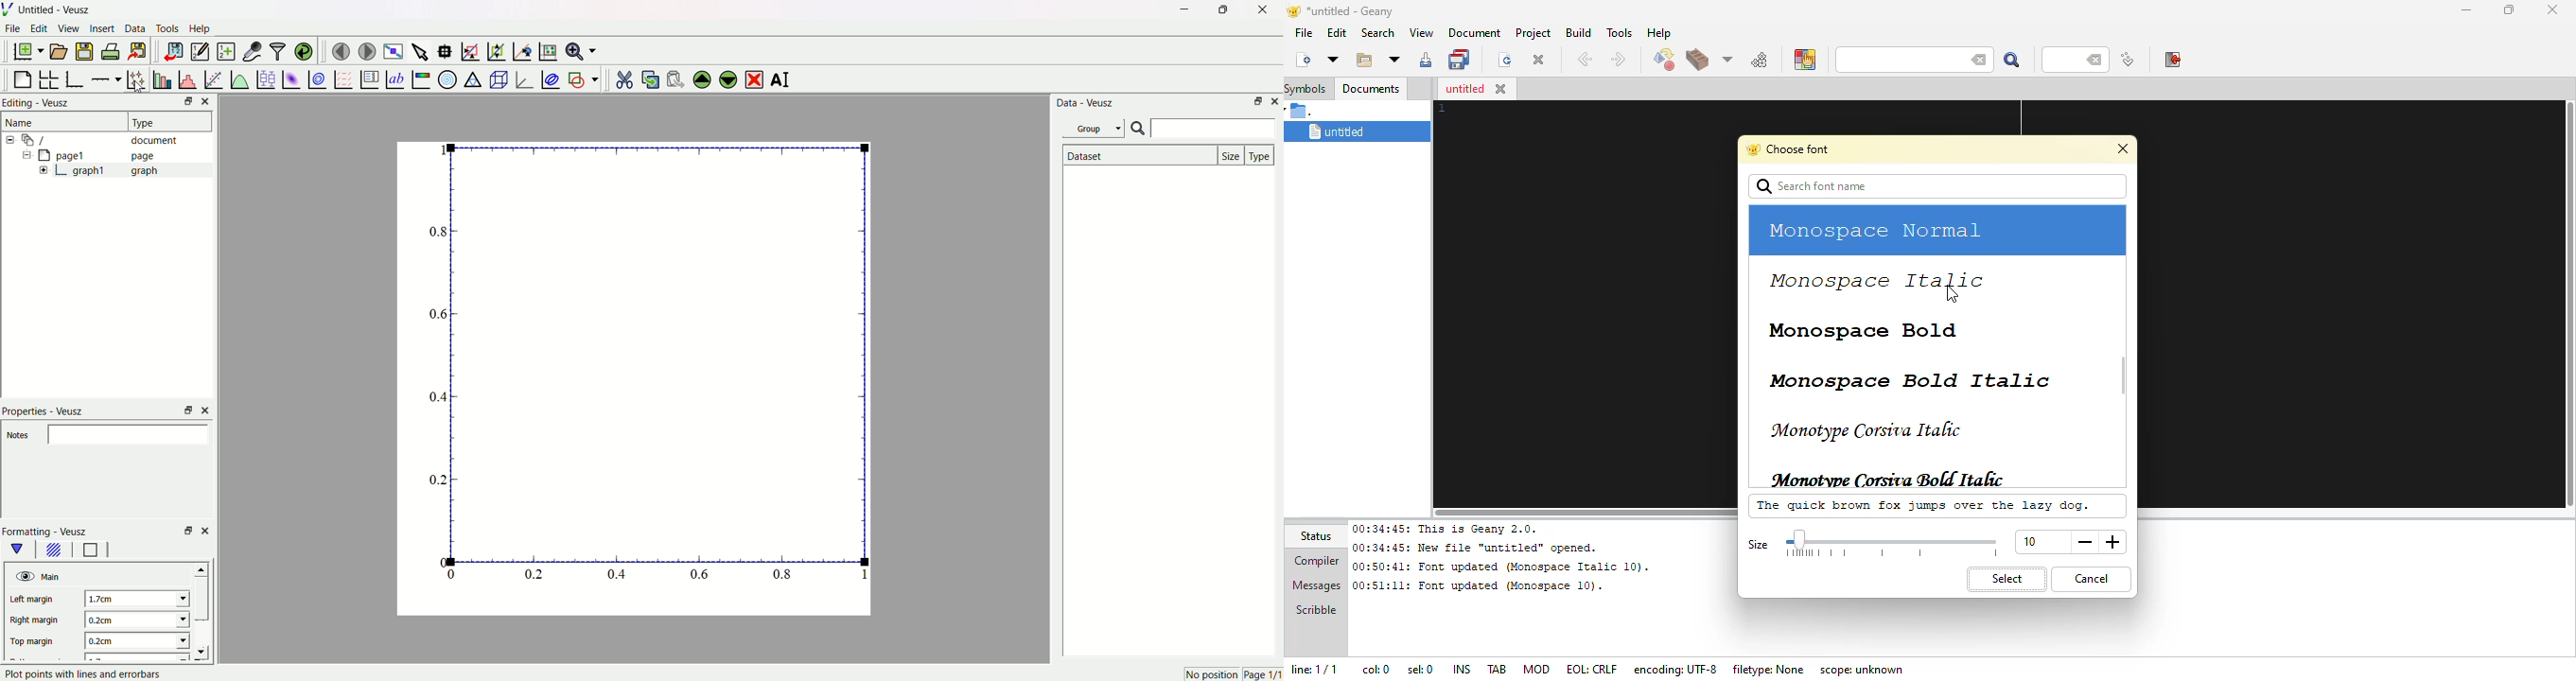  I want to click on maximize, so click(2507, 9).